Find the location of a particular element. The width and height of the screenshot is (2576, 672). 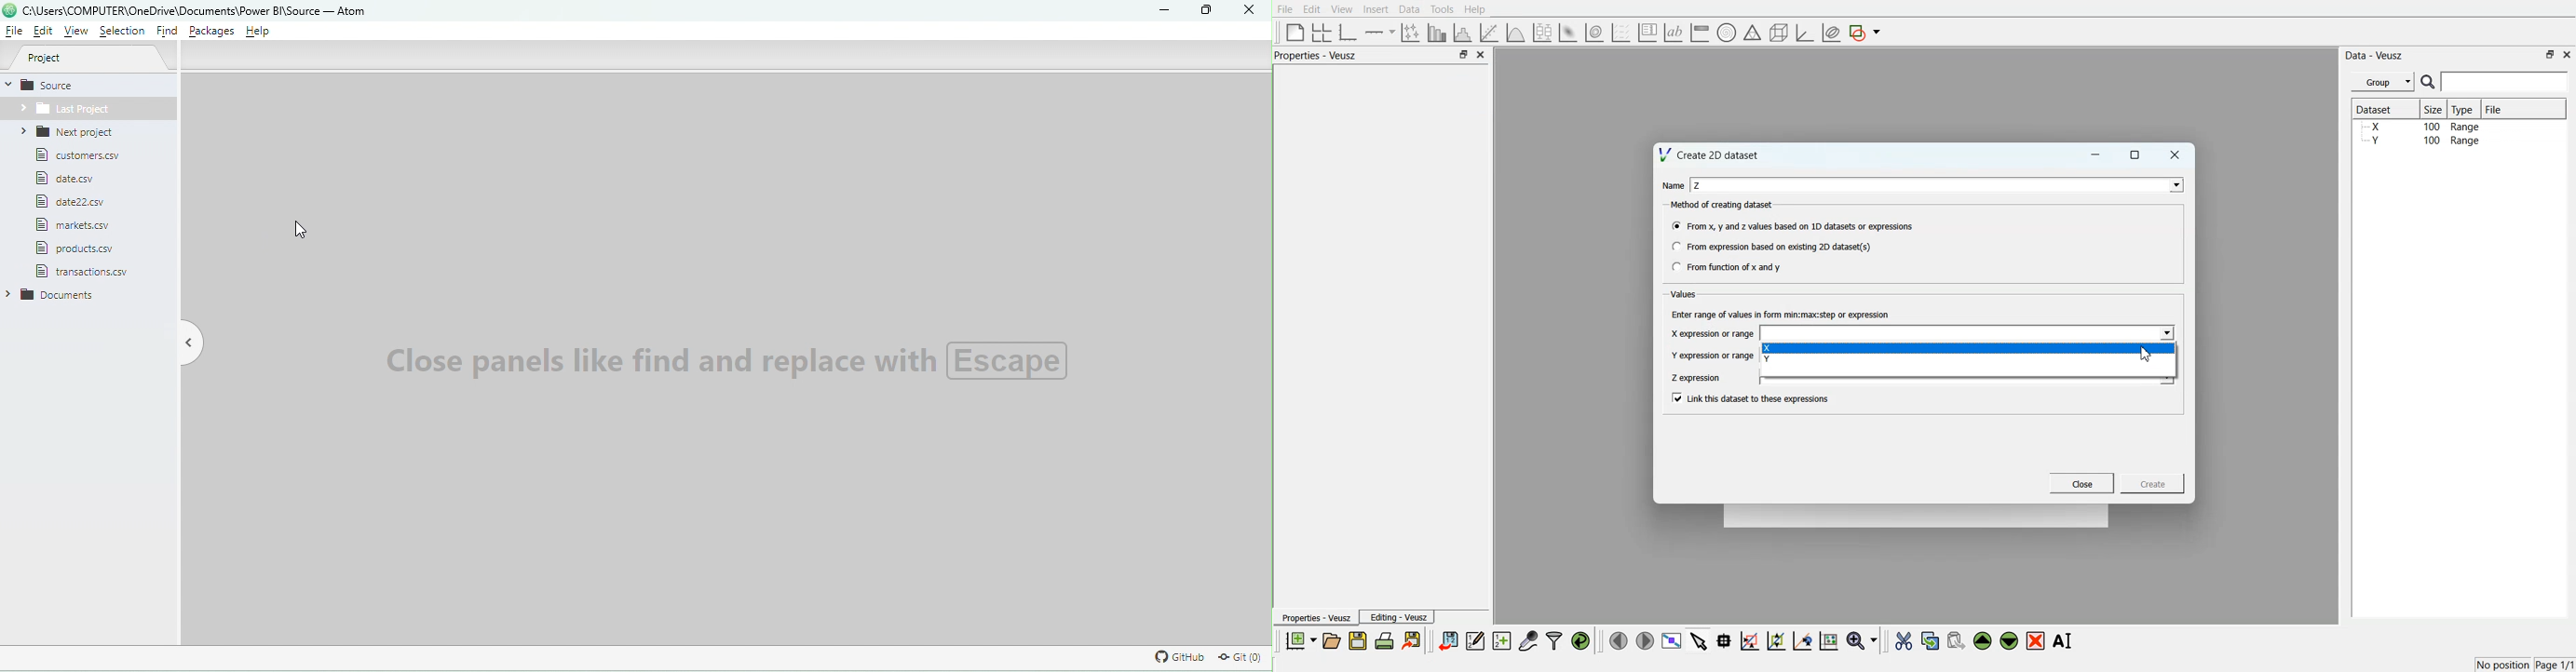

Capture remote data is located at coordinates (1528, 640).